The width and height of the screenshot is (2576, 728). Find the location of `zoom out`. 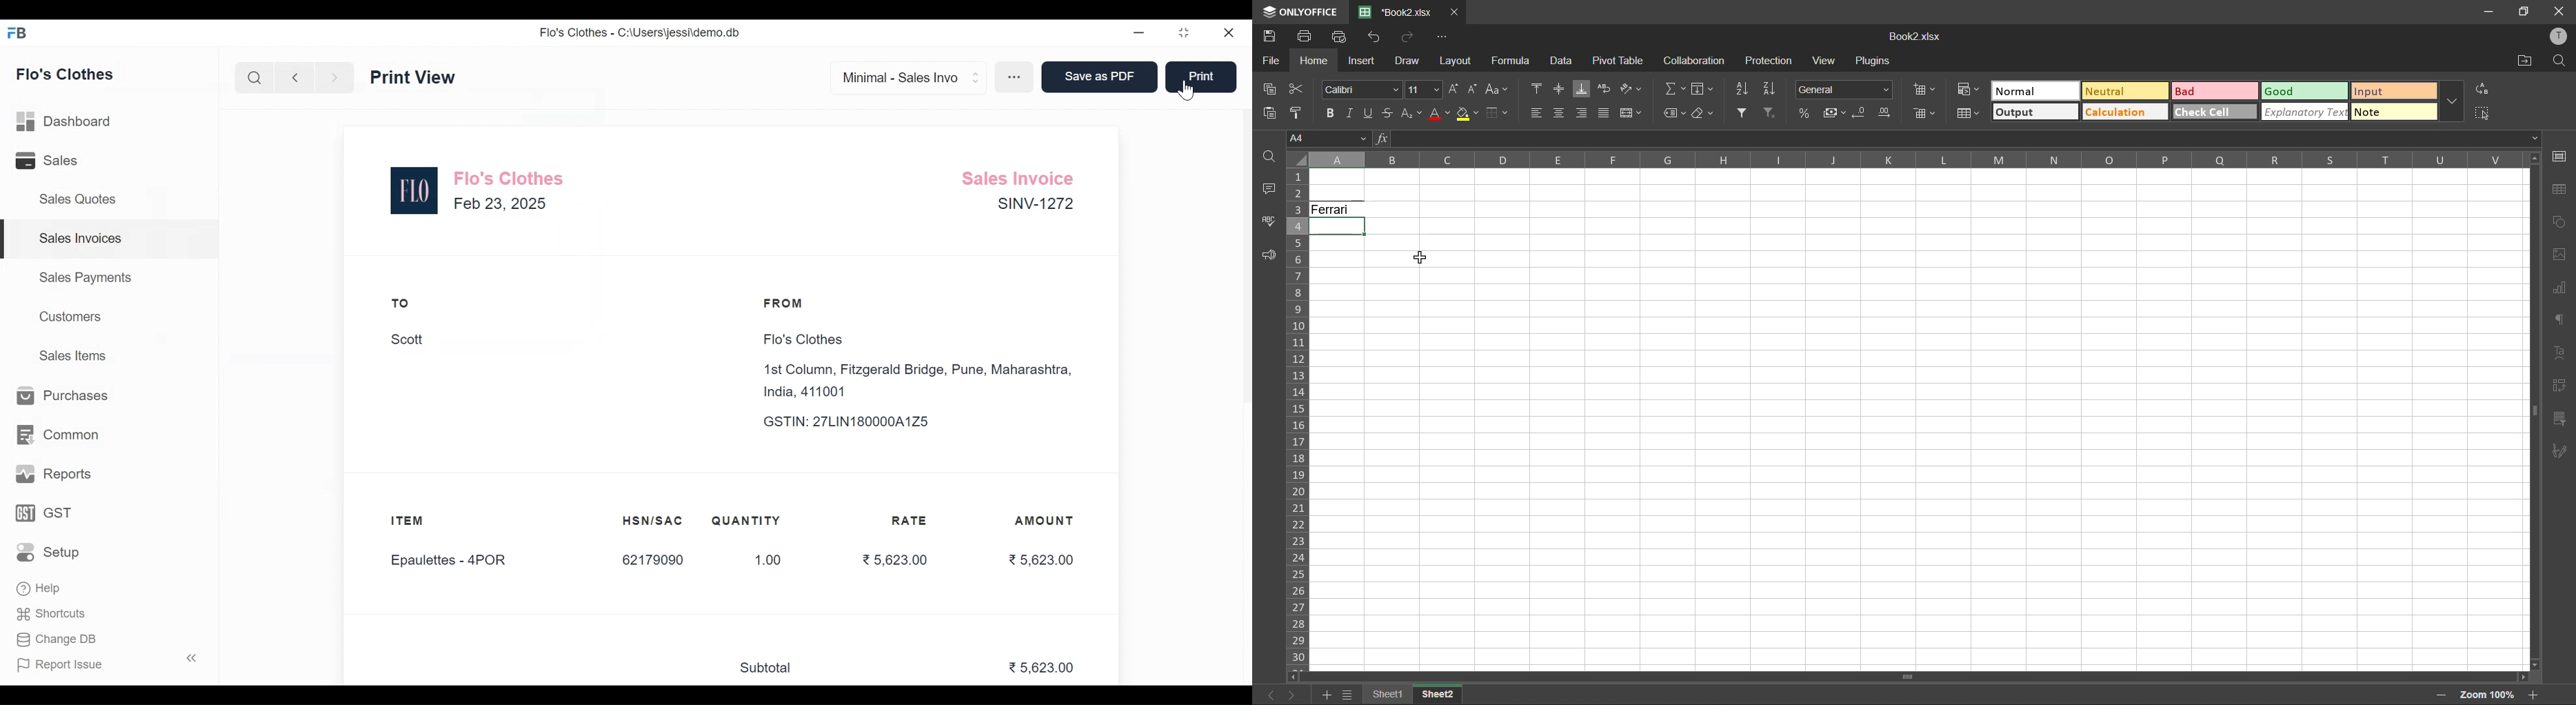

zoom out is located at coordinates (2442, 697).